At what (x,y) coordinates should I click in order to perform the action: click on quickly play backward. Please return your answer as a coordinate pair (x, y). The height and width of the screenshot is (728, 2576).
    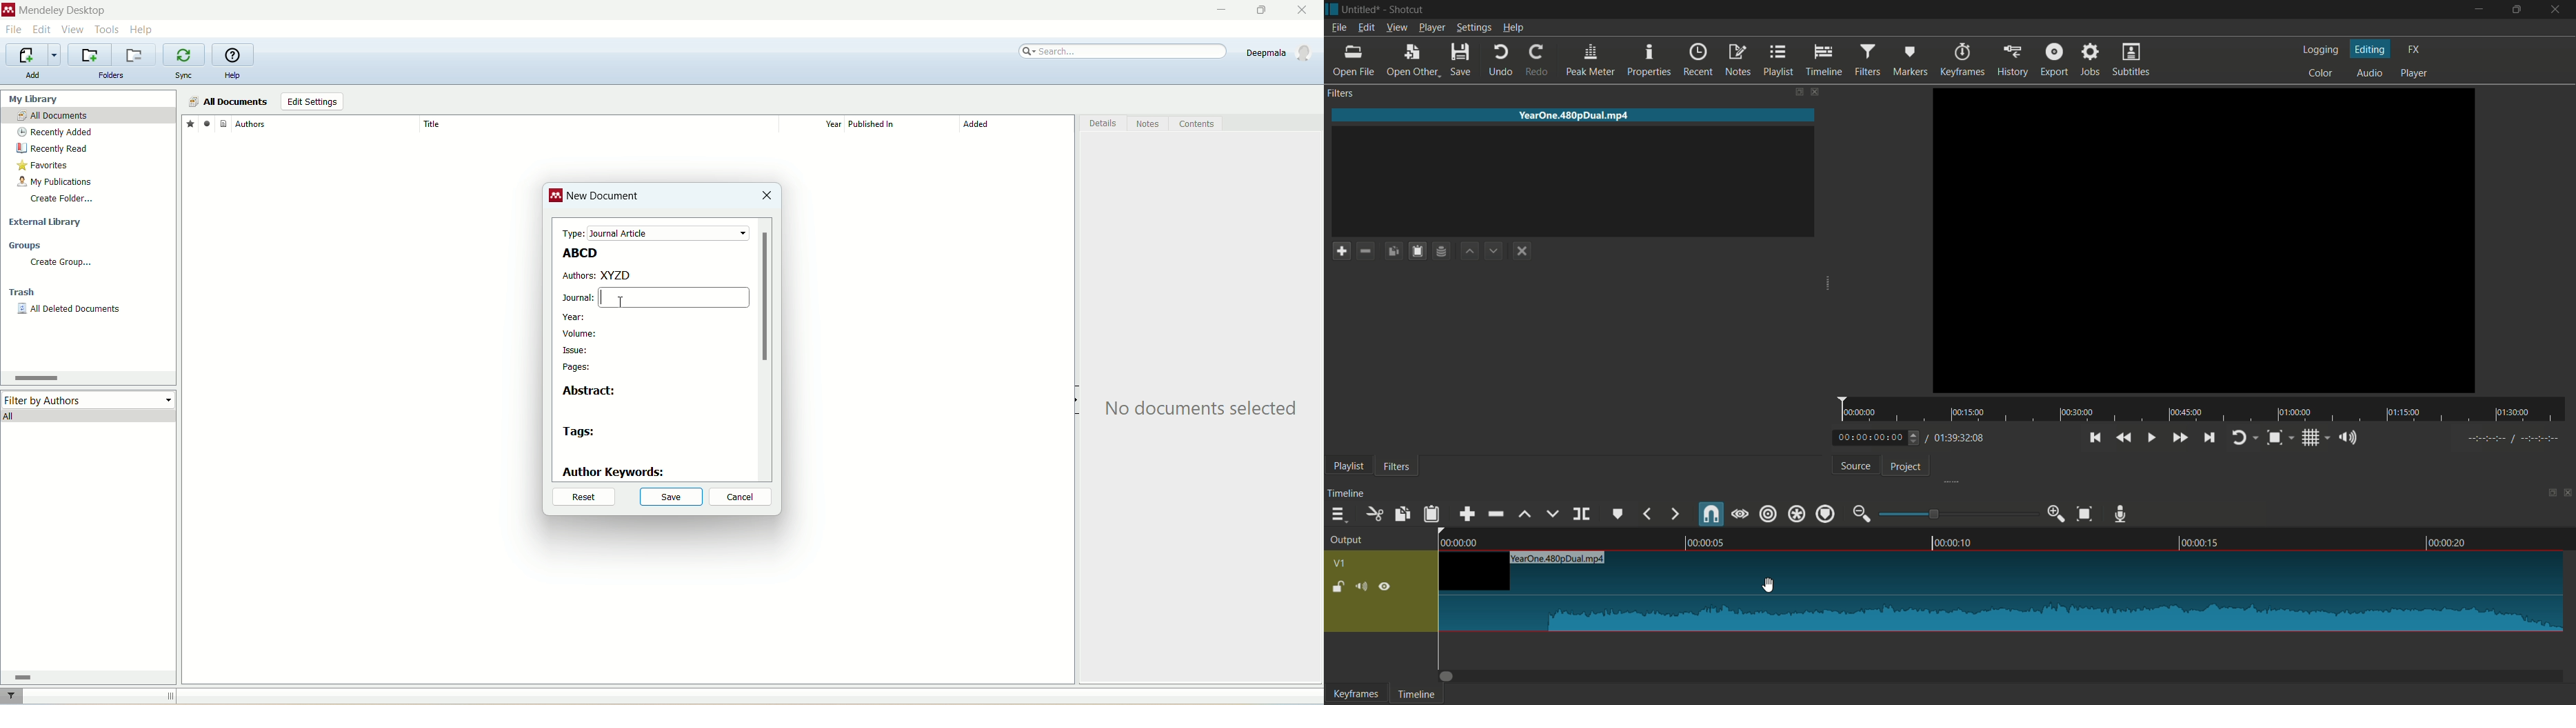
    Looking at the image, I should click on (2125, 437).